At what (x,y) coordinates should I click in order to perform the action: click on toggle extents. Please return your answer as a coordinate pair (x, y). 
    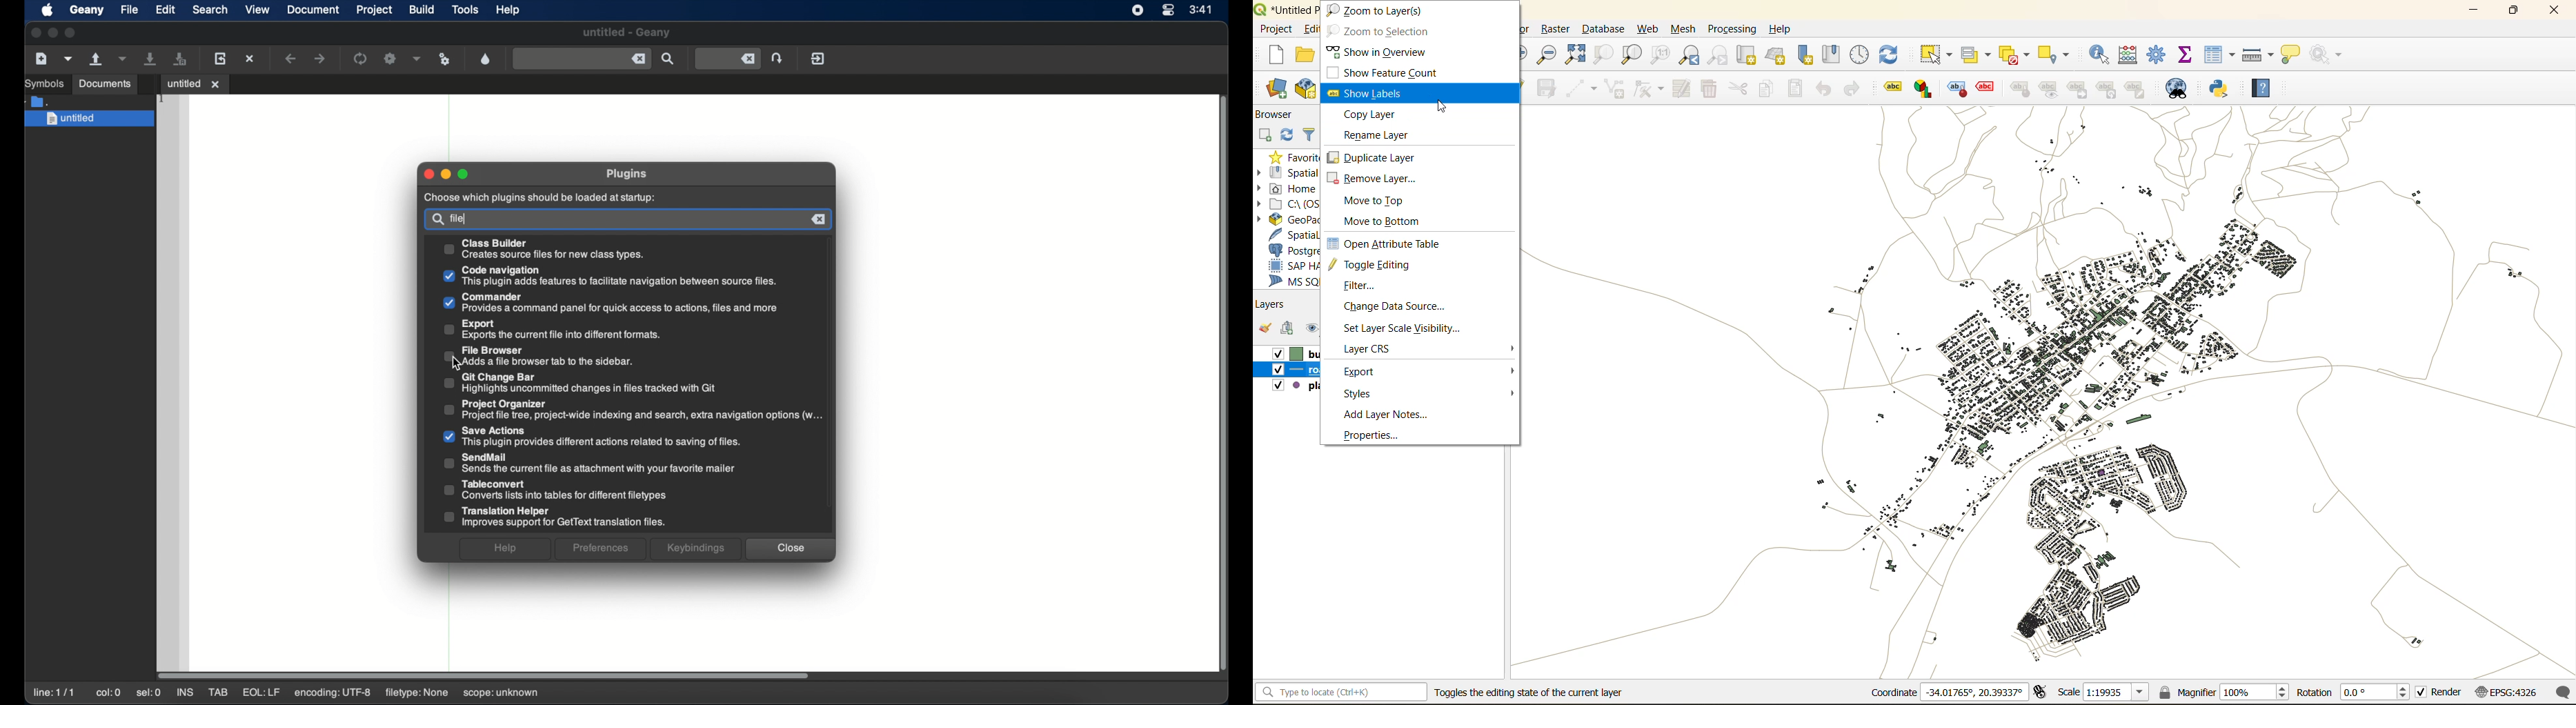
    Looking at the image, I should click on (2042, 693).